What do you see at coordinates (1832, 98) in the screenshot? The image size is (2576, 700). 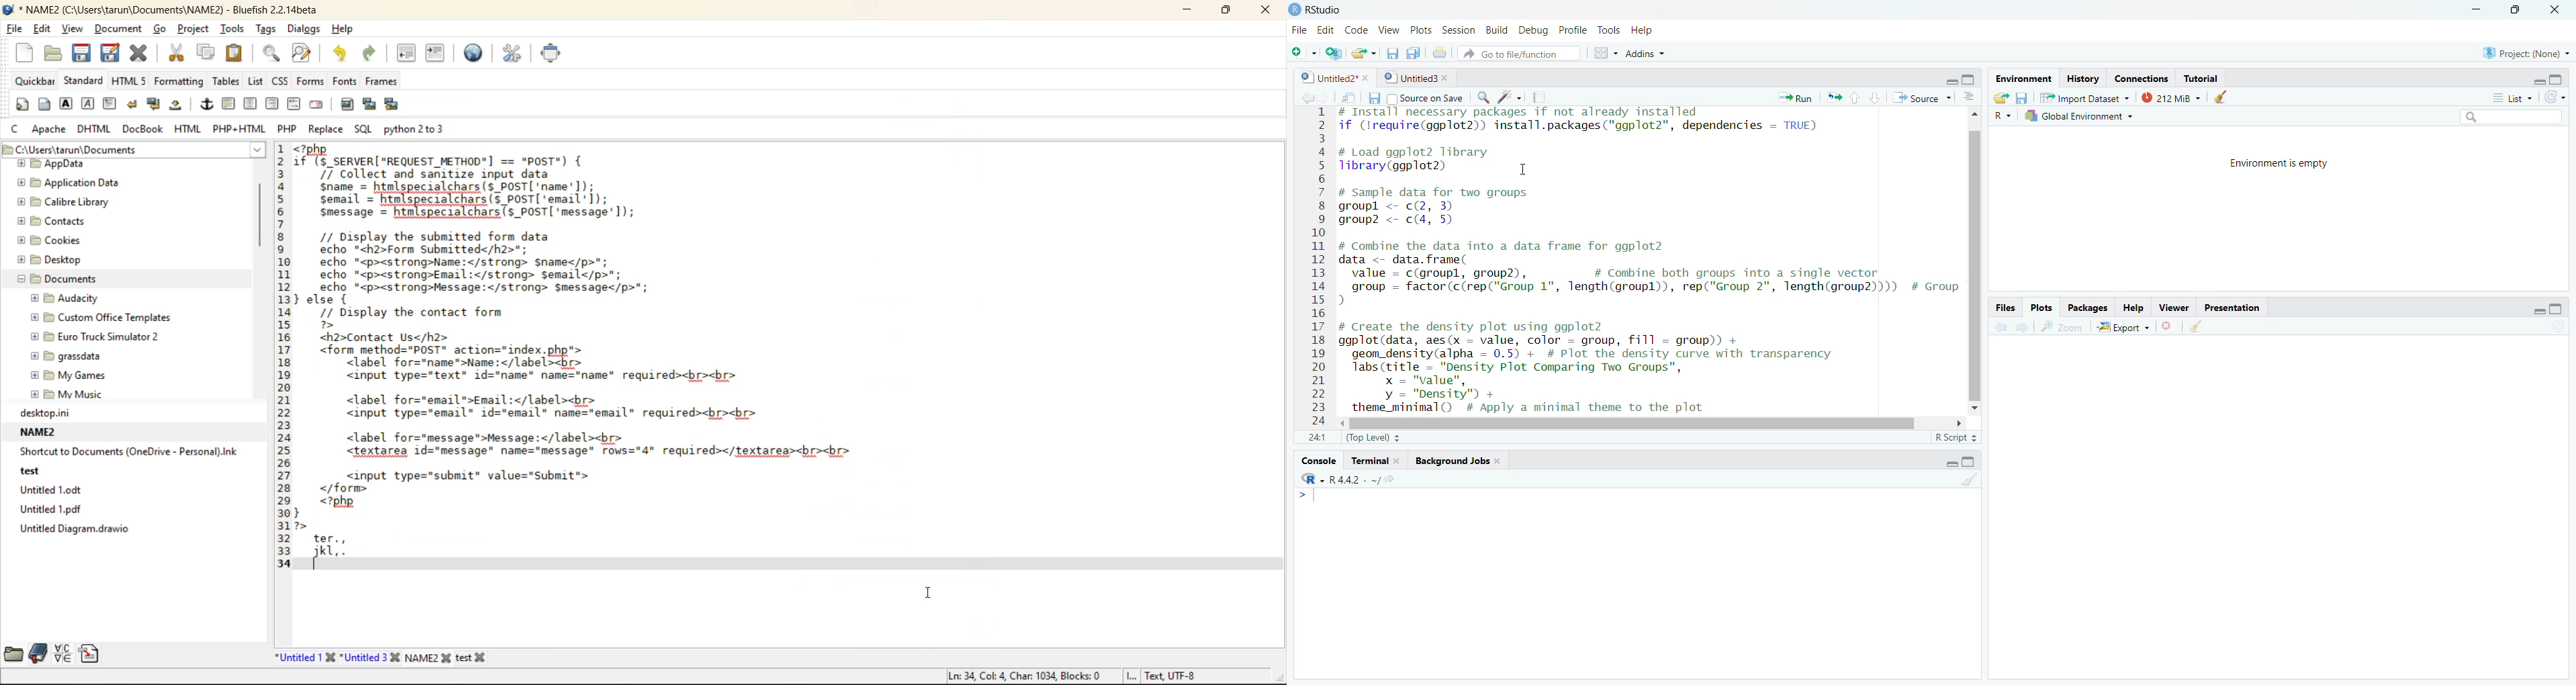 I see `arrows` at bounding box center [1832, 98].